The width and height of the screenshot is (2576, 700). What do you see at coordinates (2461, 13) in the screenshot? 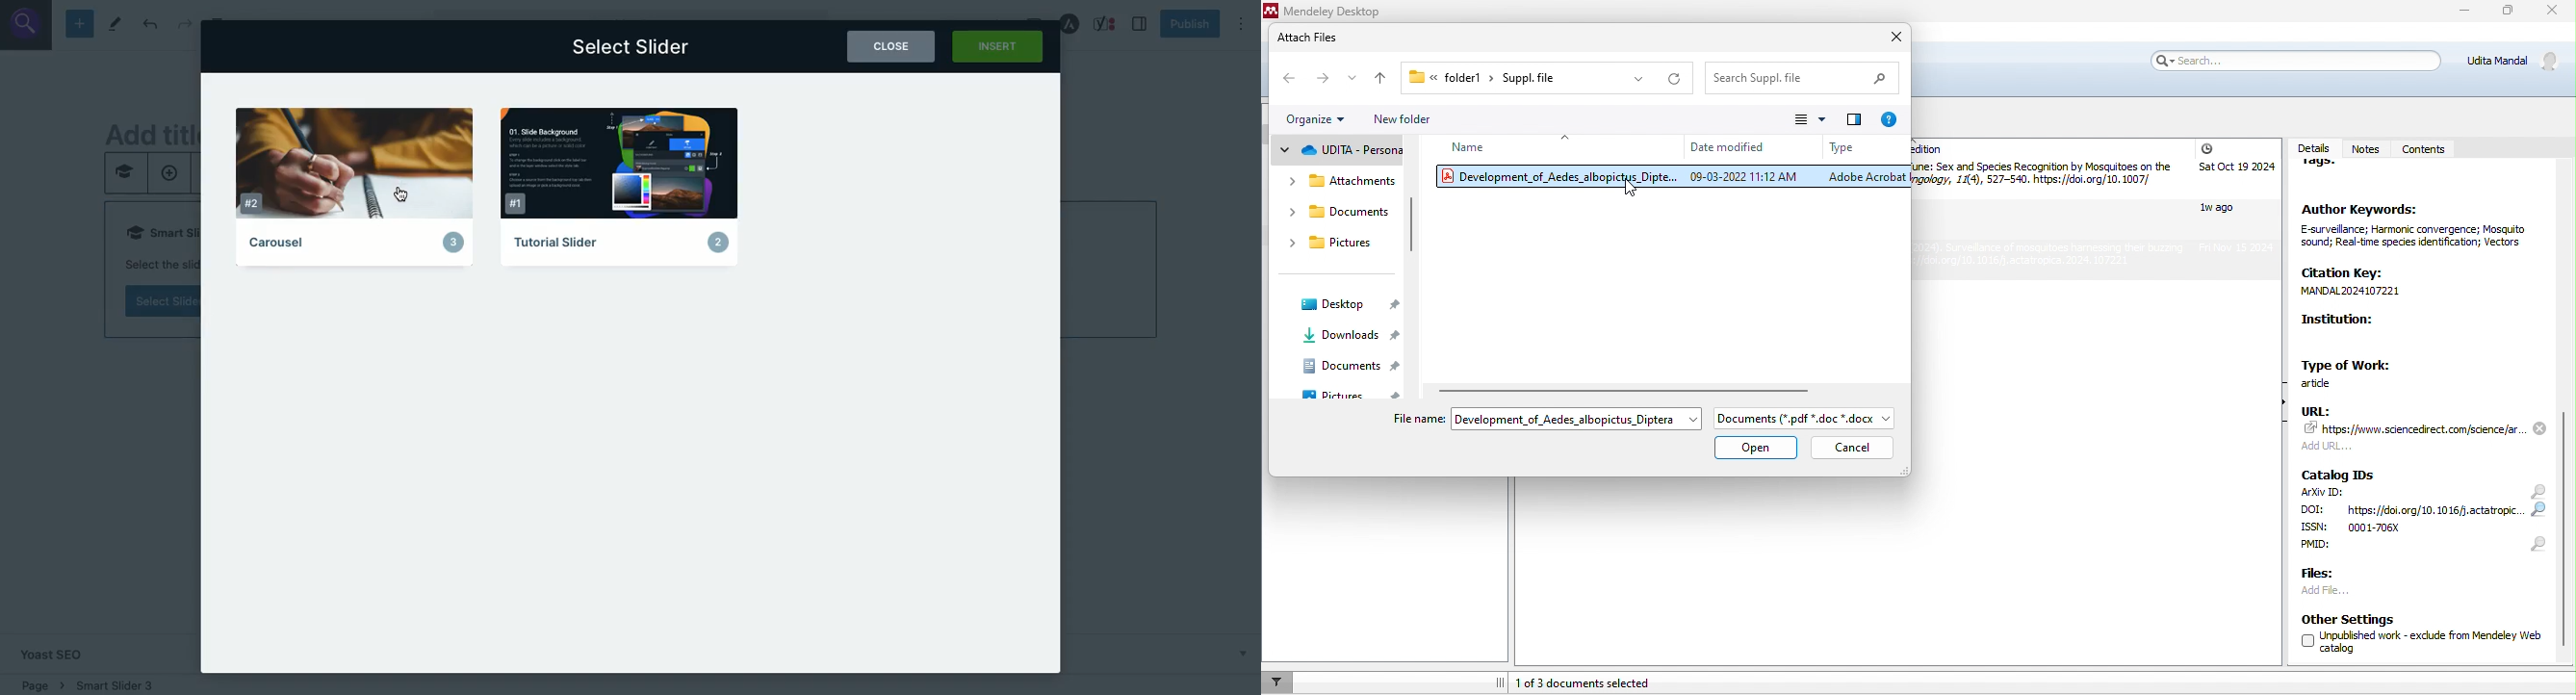
I see `minimize` at bounding box center [2461, 13].